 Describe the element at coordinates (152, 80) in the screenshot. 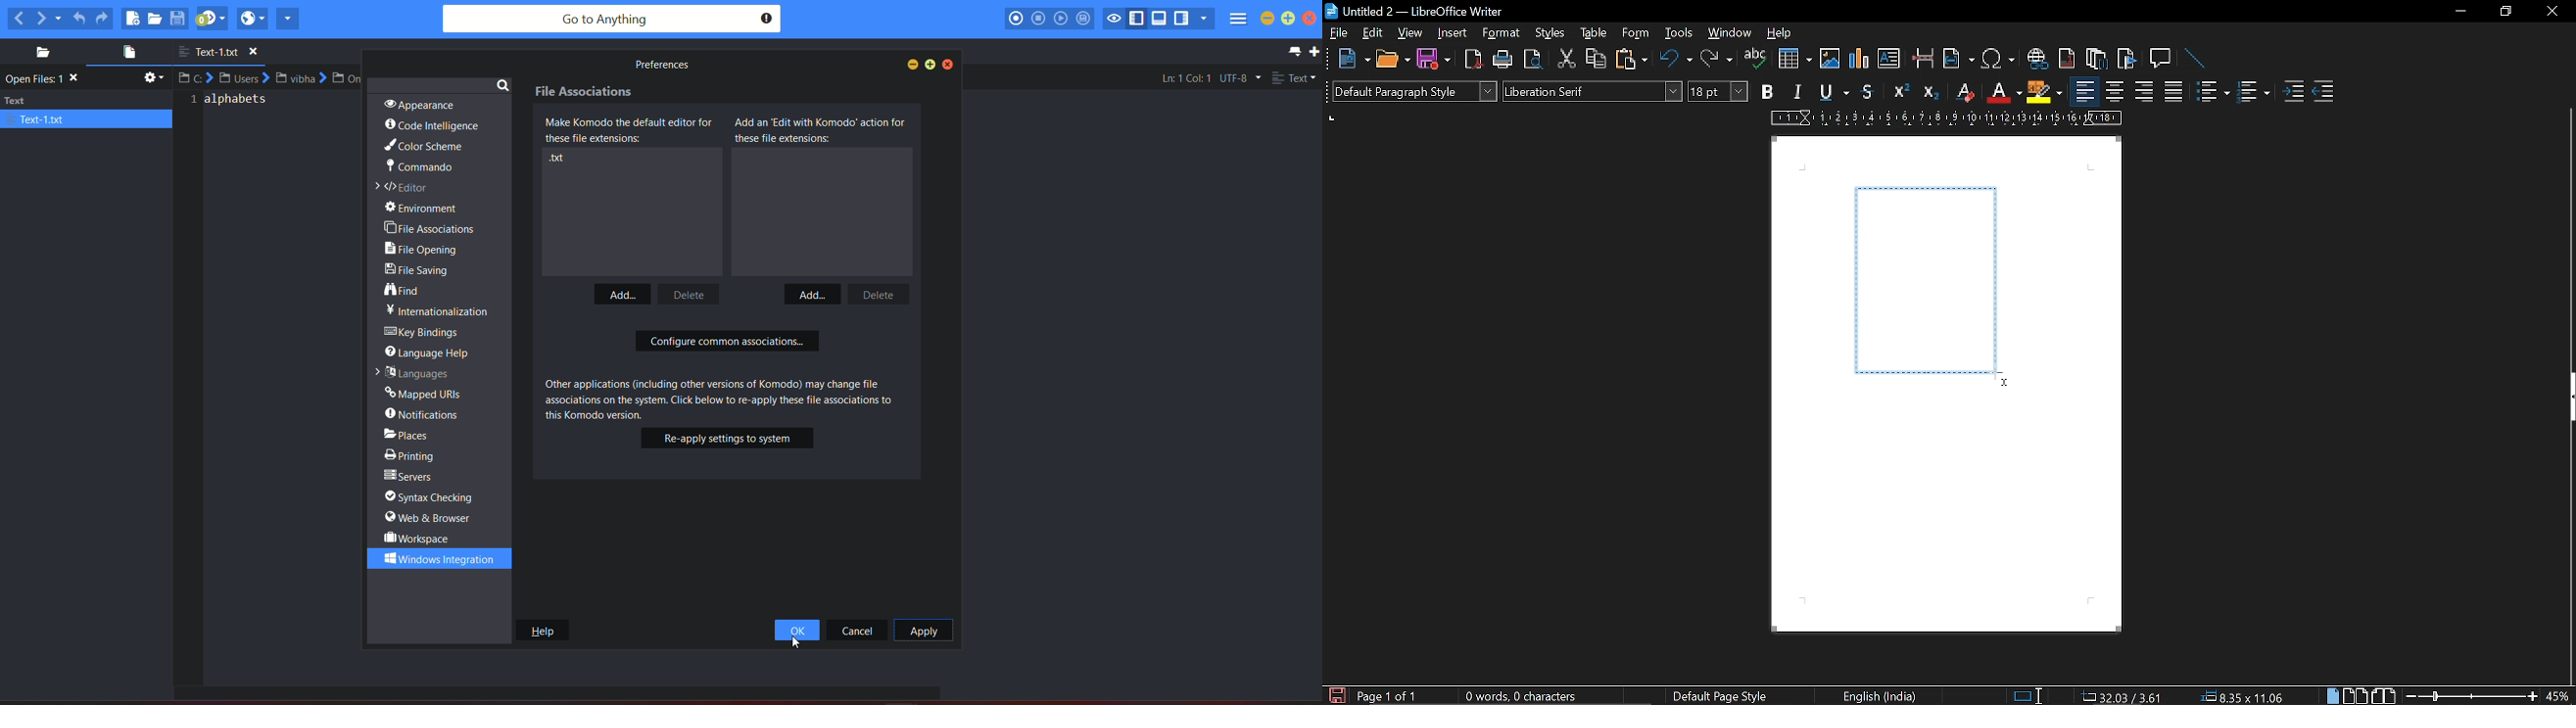

I see `settings` at that location.